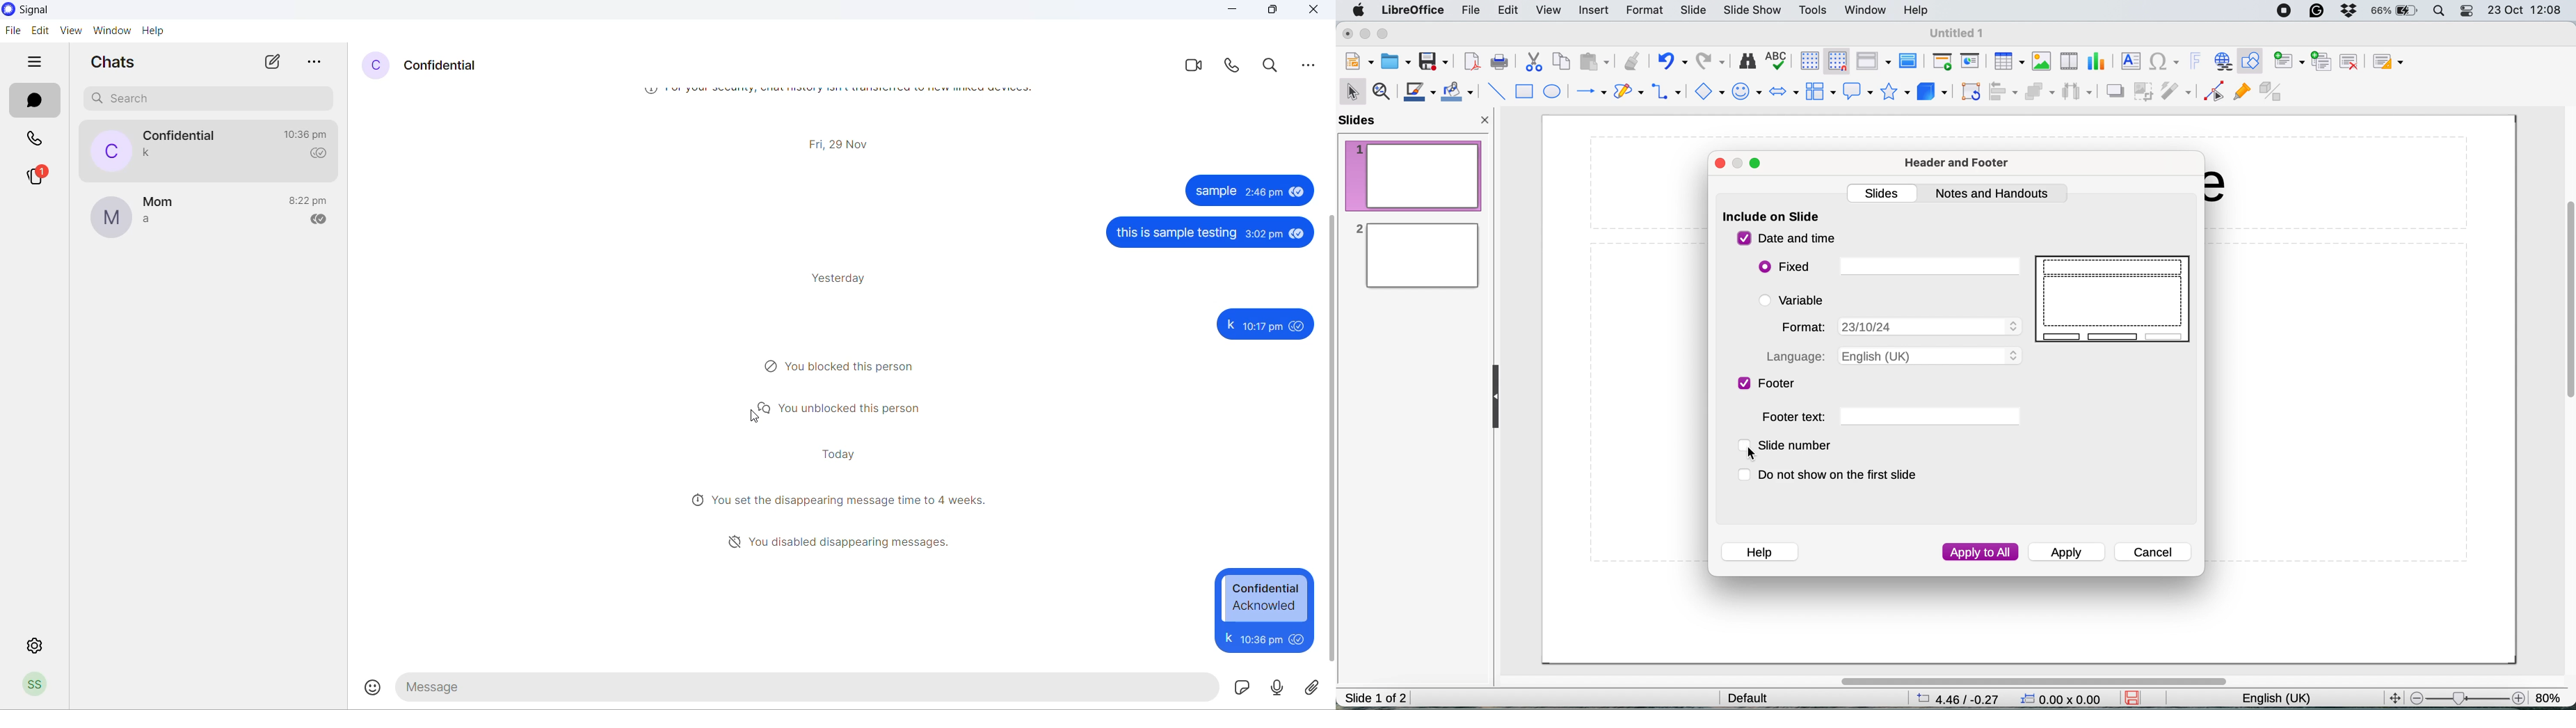 Image resolution: width=2576 pixels, height=728 pixels. What do you see at coordinates (2196, 61) in the screenshot?
I see `insert fontwork text` at bounding box center [2196, 61].